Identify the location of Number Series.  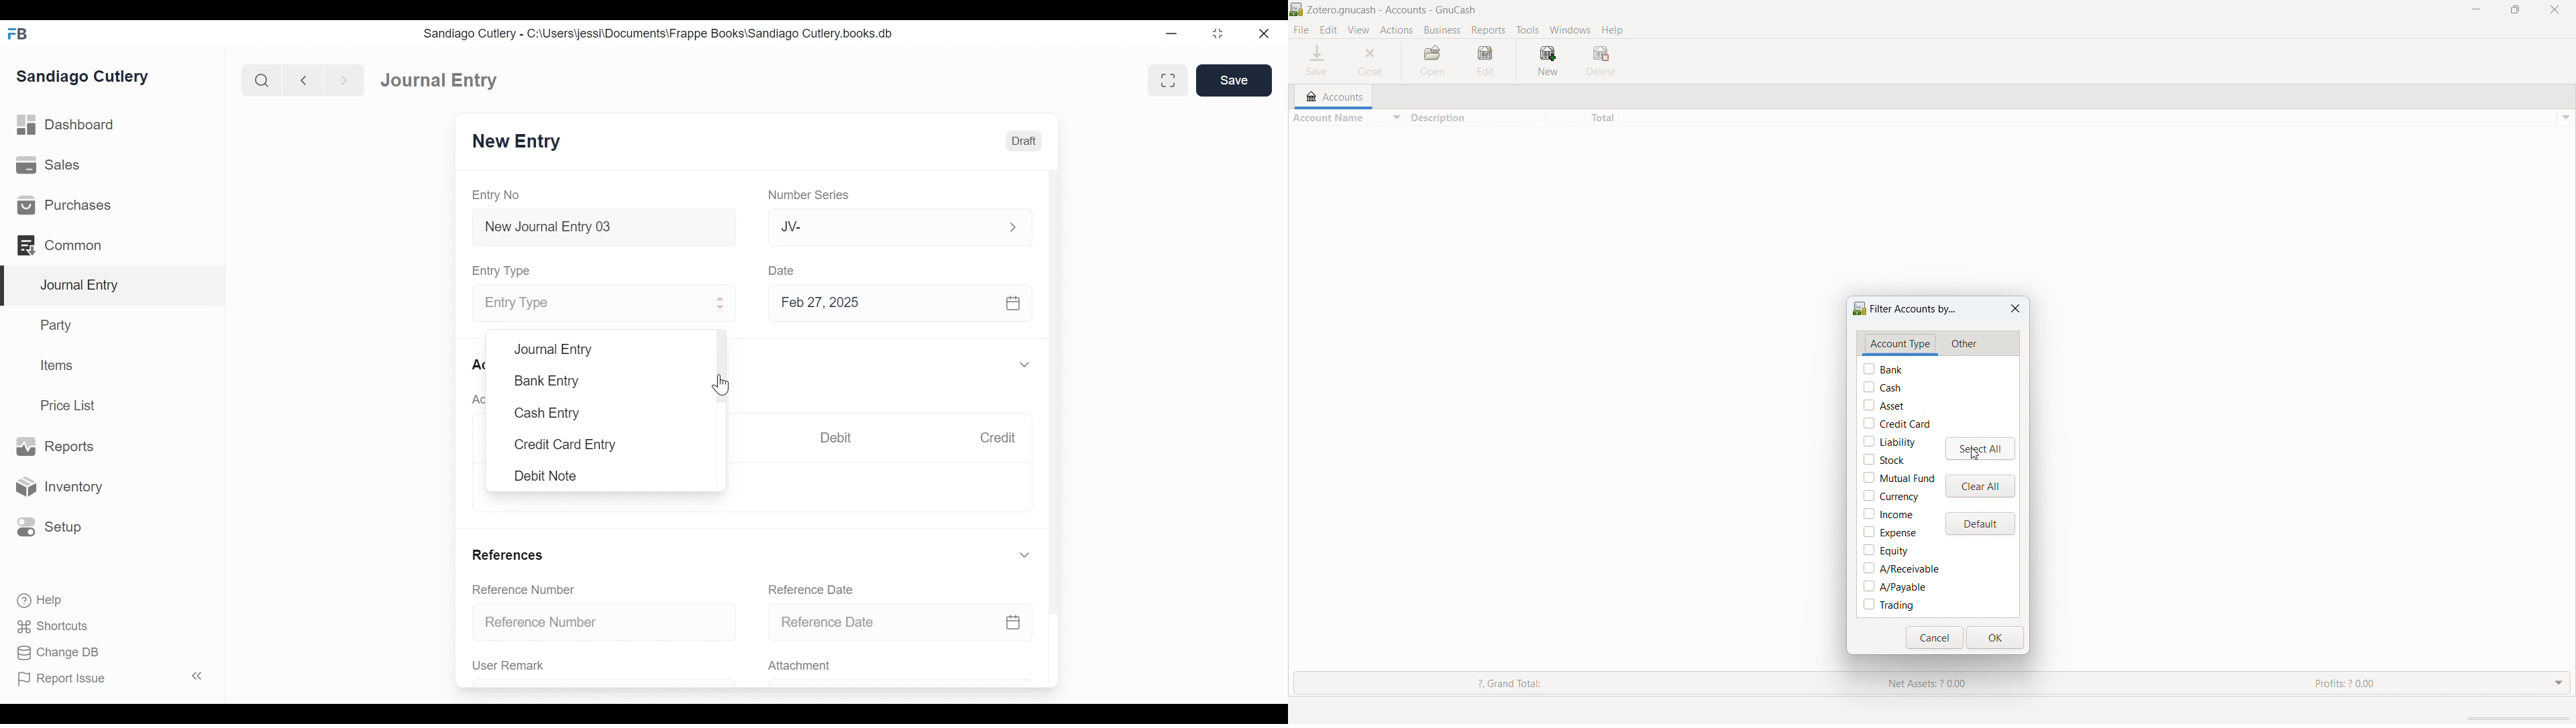
(807, 196).